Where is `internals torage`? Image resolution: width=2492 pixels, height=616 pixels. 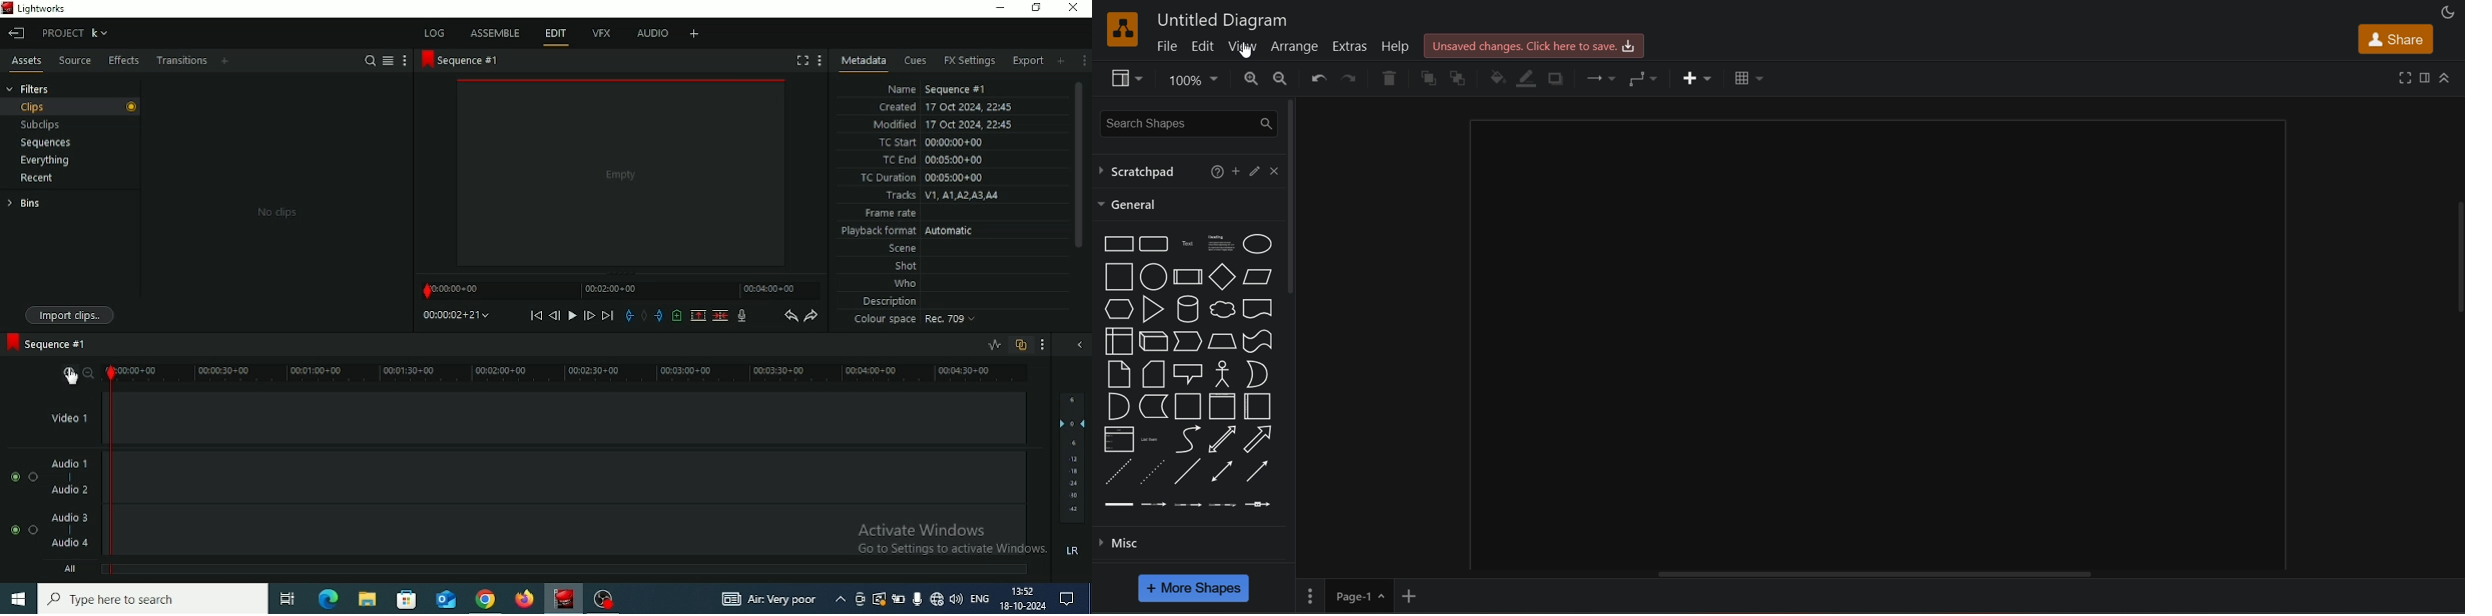 internals torage is located at coordinates (1119, 340).